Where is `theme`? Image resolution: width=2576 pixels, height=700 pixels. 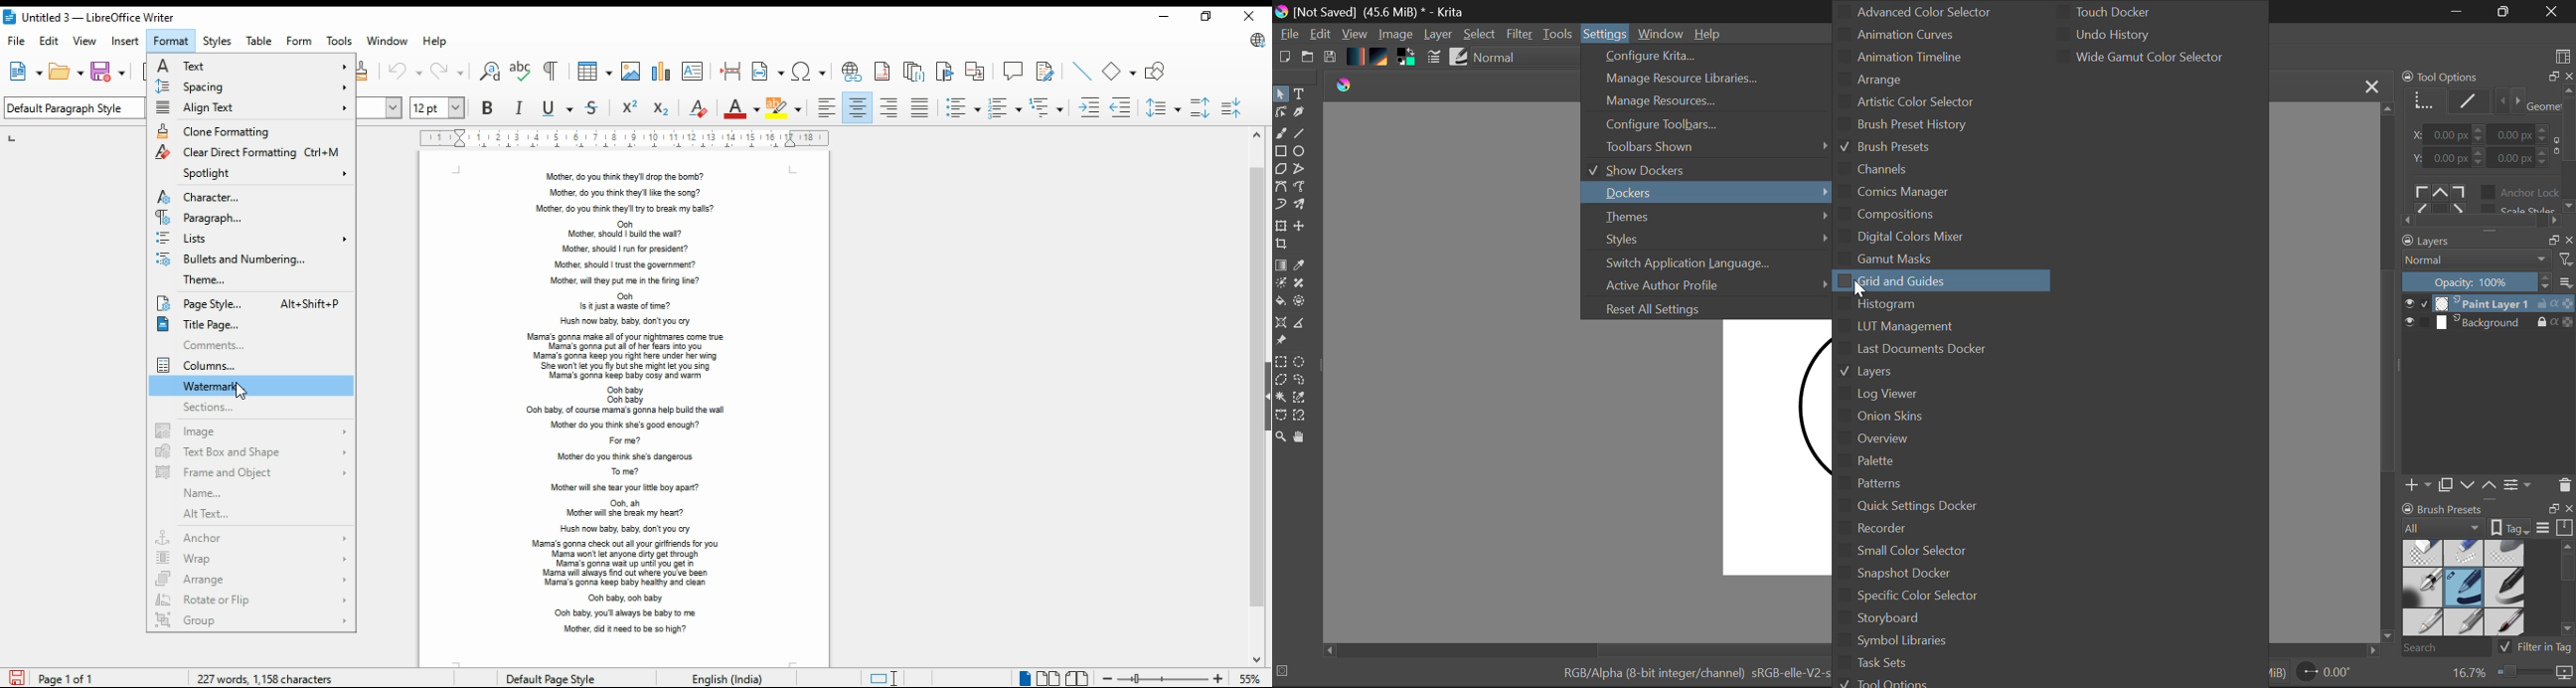 theme is located at coordinates (242, 279).